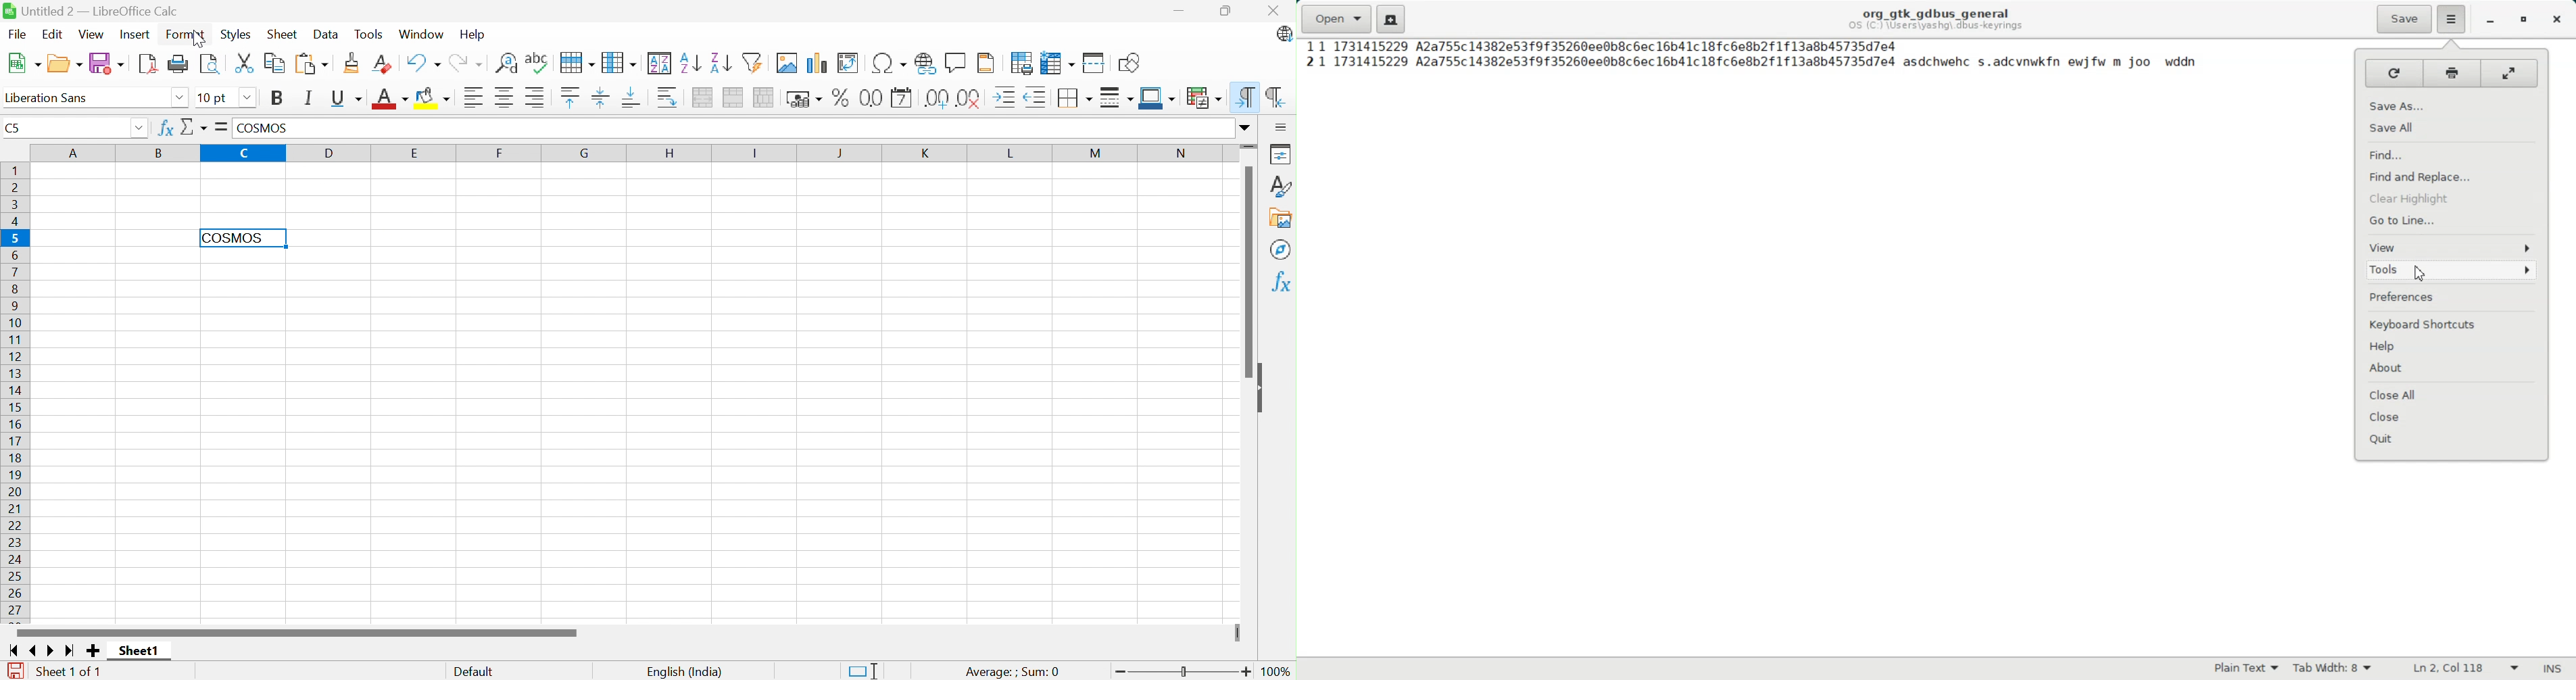 This screenshot has height=700, width=2576. Describe the element at coordinates (200, 41) in the screenshot. I see `cursor` at that location.